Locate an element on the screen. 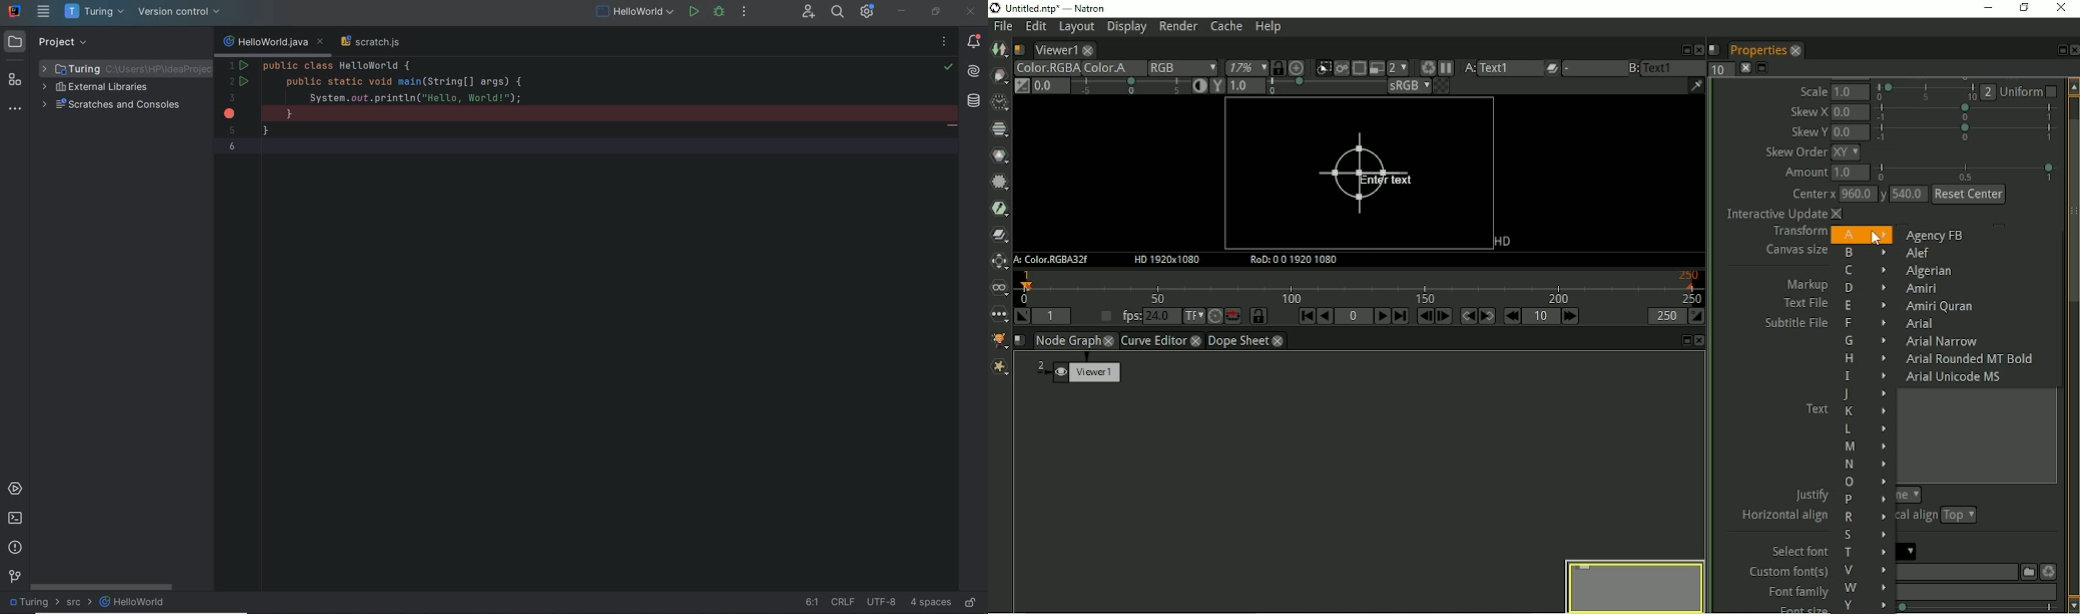 The height and width of the screenshot is (616, 2100). menu is located at coordinates (1592, 69).